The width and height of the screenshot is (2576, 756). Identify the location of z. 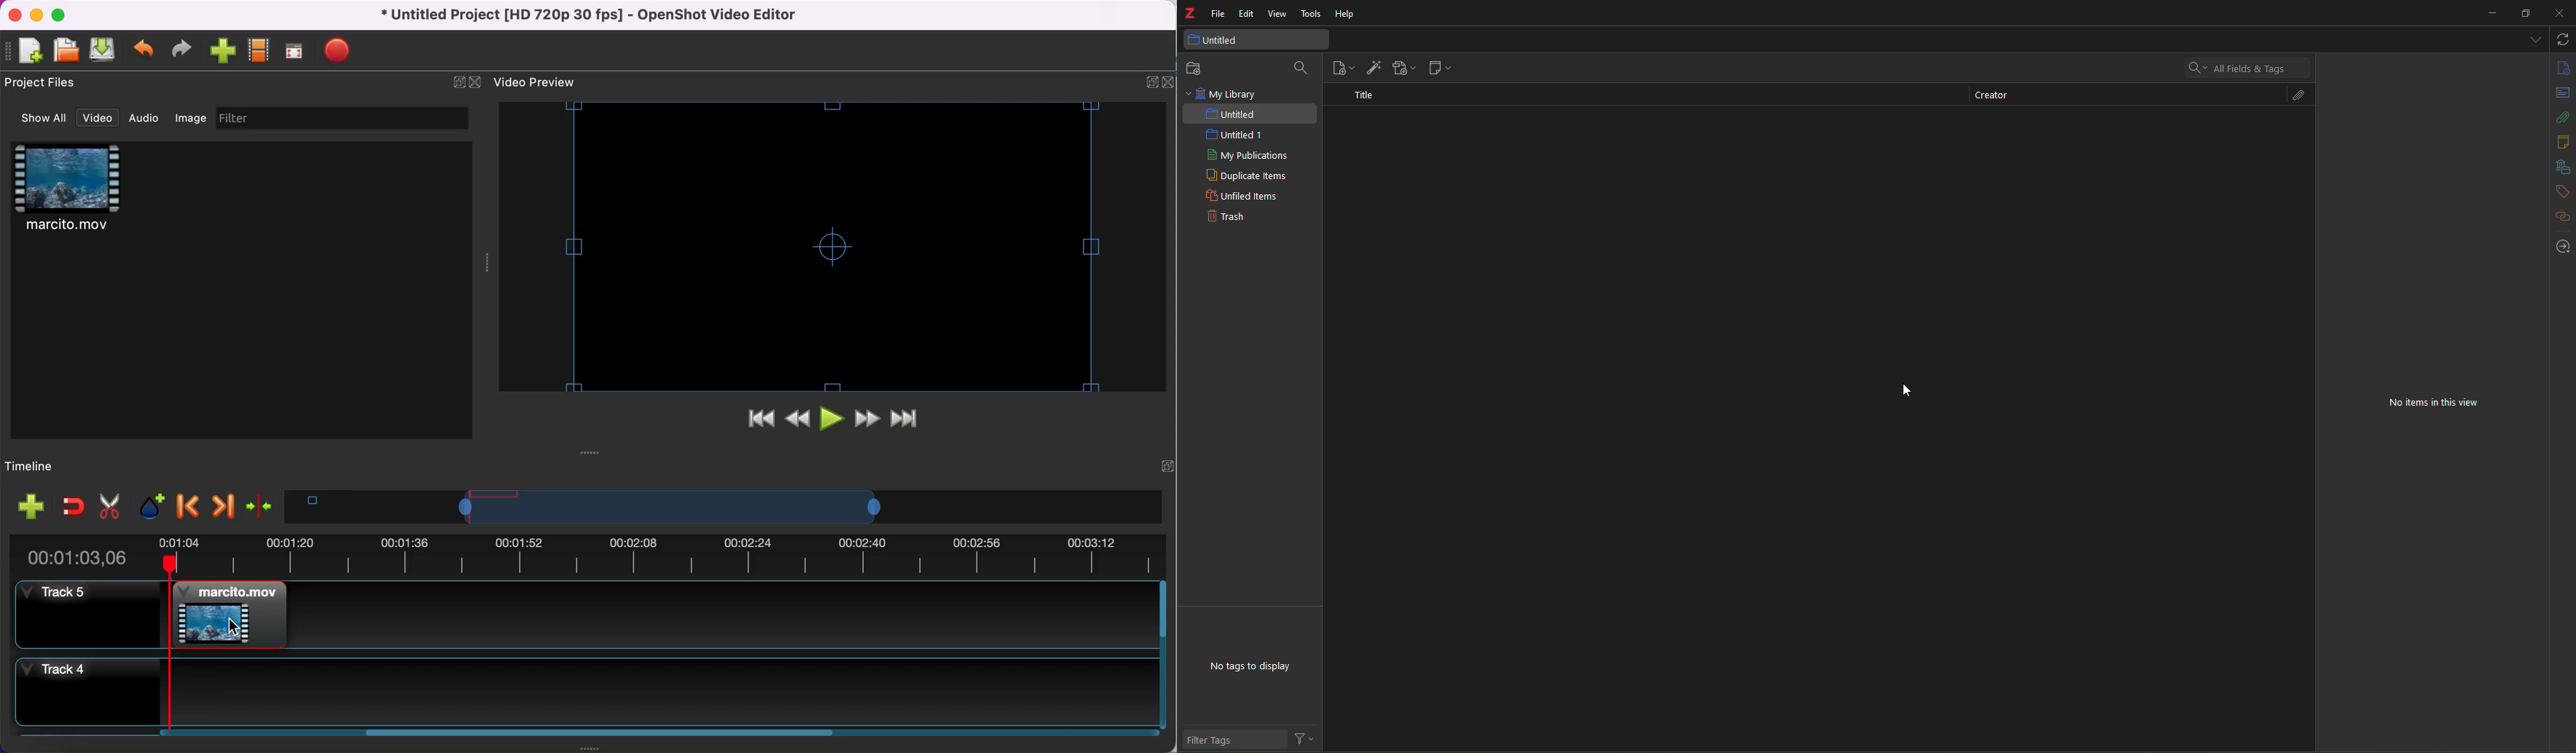
(1190, 15).